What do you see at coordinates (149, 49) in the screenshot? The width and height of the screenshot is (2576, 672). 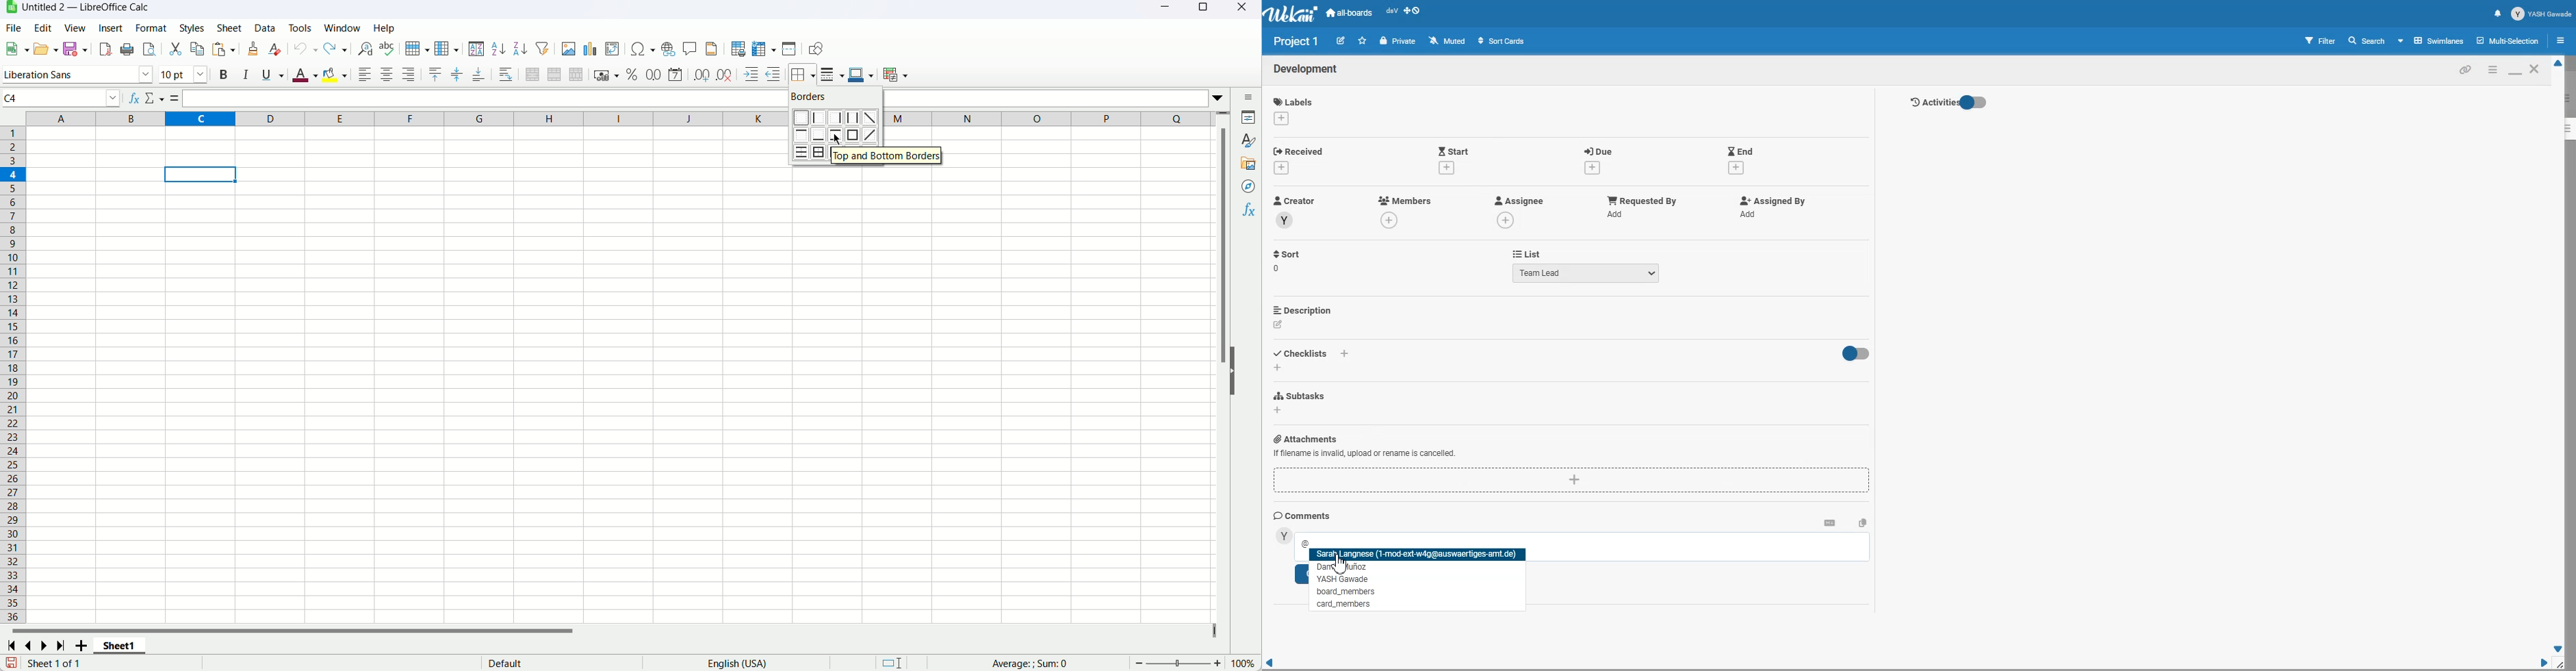 I see `Print preview` at bounding box center [149, 49].